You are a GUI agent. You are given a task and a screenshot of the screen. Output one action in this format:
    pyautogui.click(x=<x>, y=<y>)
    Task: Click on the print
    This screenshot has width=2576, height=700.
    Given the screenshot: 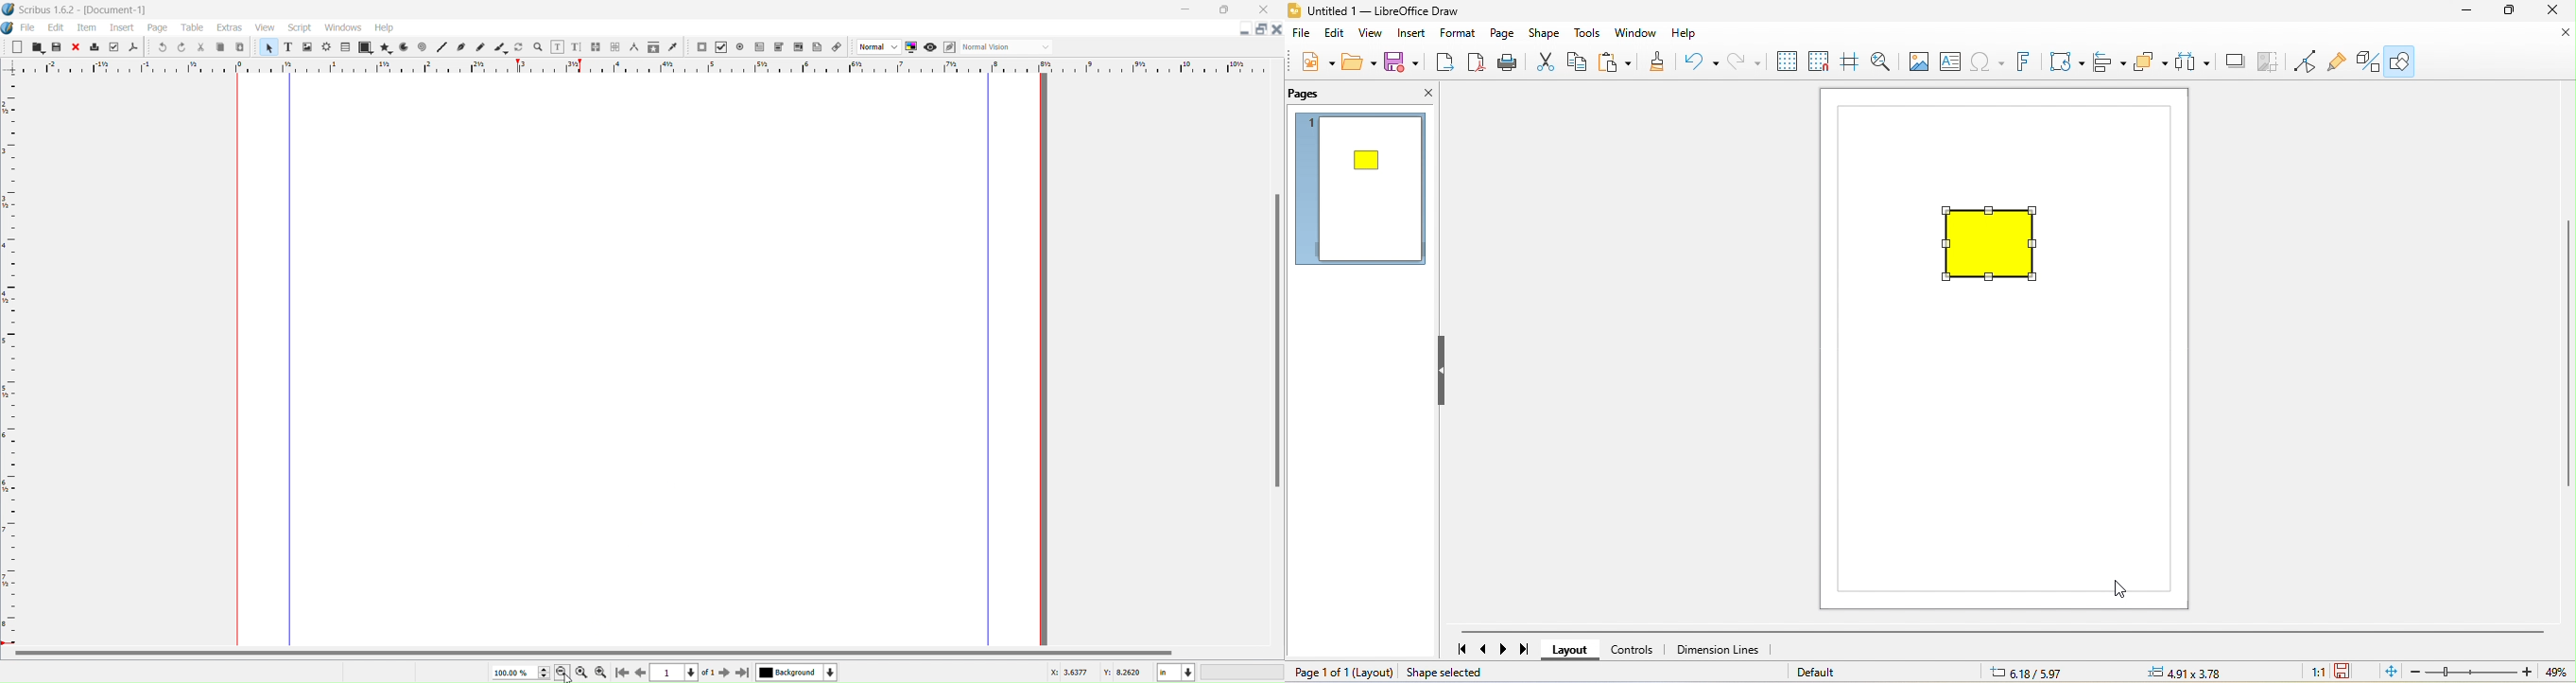 What is the action you would take?
    pyautogui.click(x=1512, y=64)
    